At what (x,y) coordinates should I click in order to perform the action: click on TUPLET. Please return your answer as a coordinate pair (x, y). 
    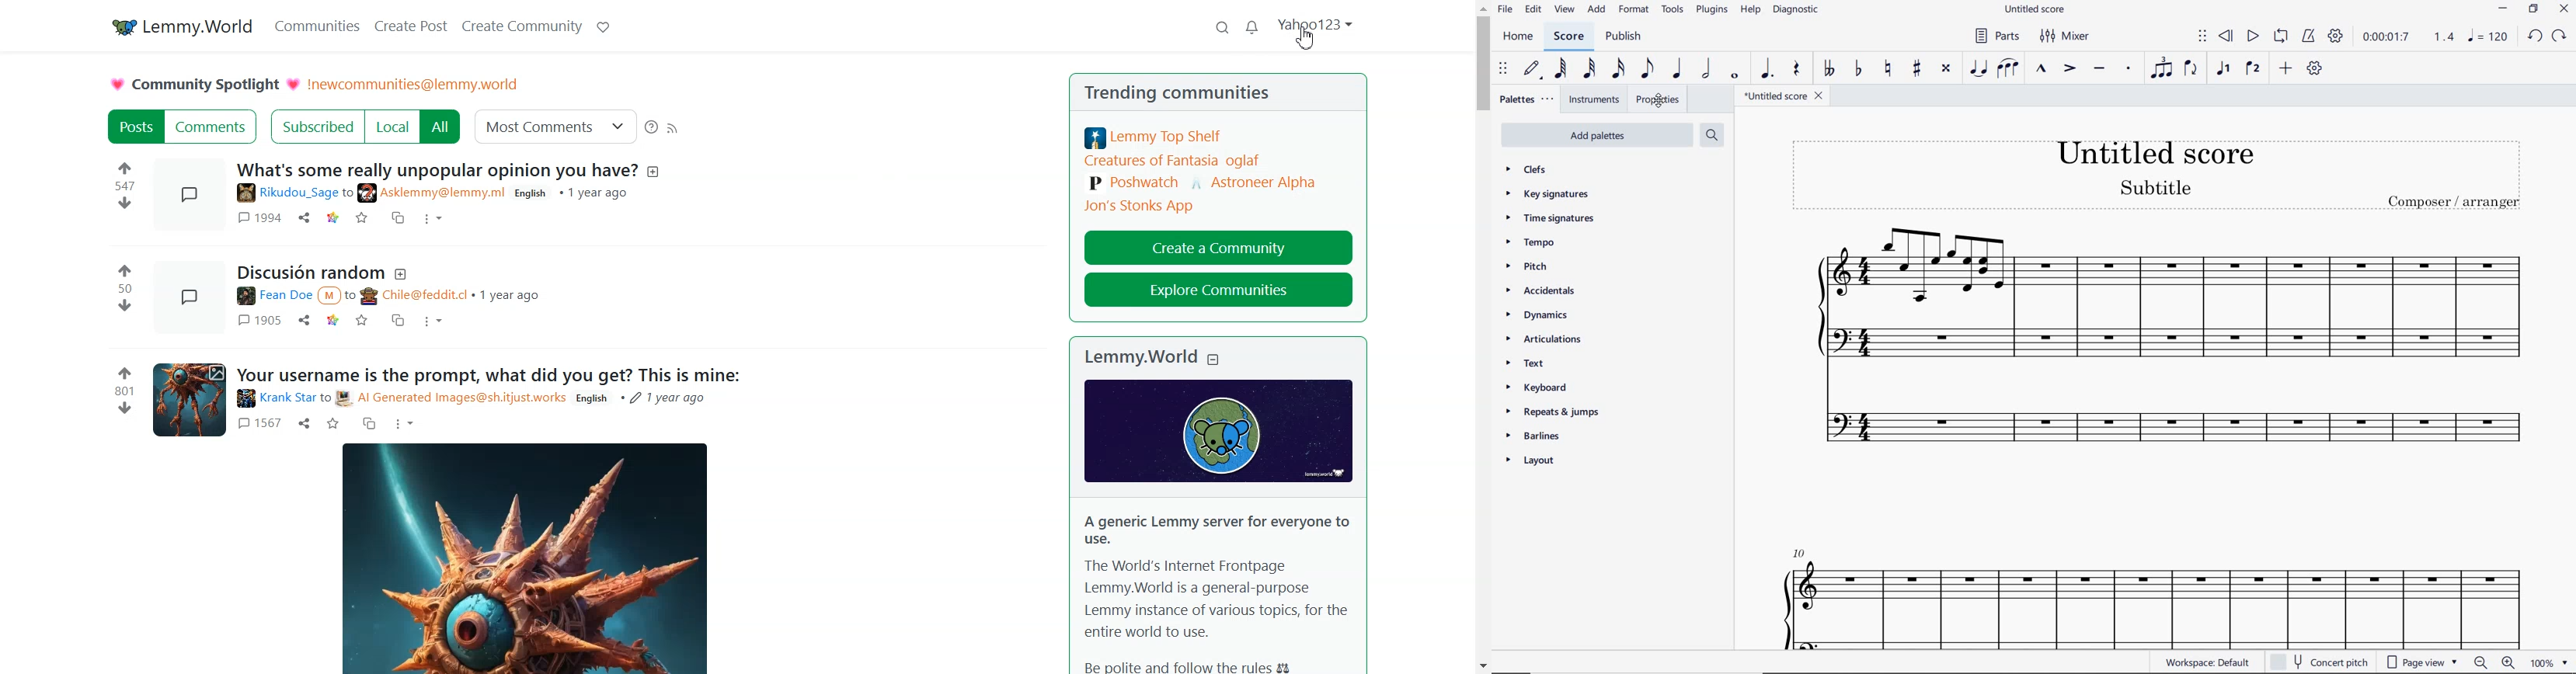
    Looking at the image, I should click on (2163, 68).